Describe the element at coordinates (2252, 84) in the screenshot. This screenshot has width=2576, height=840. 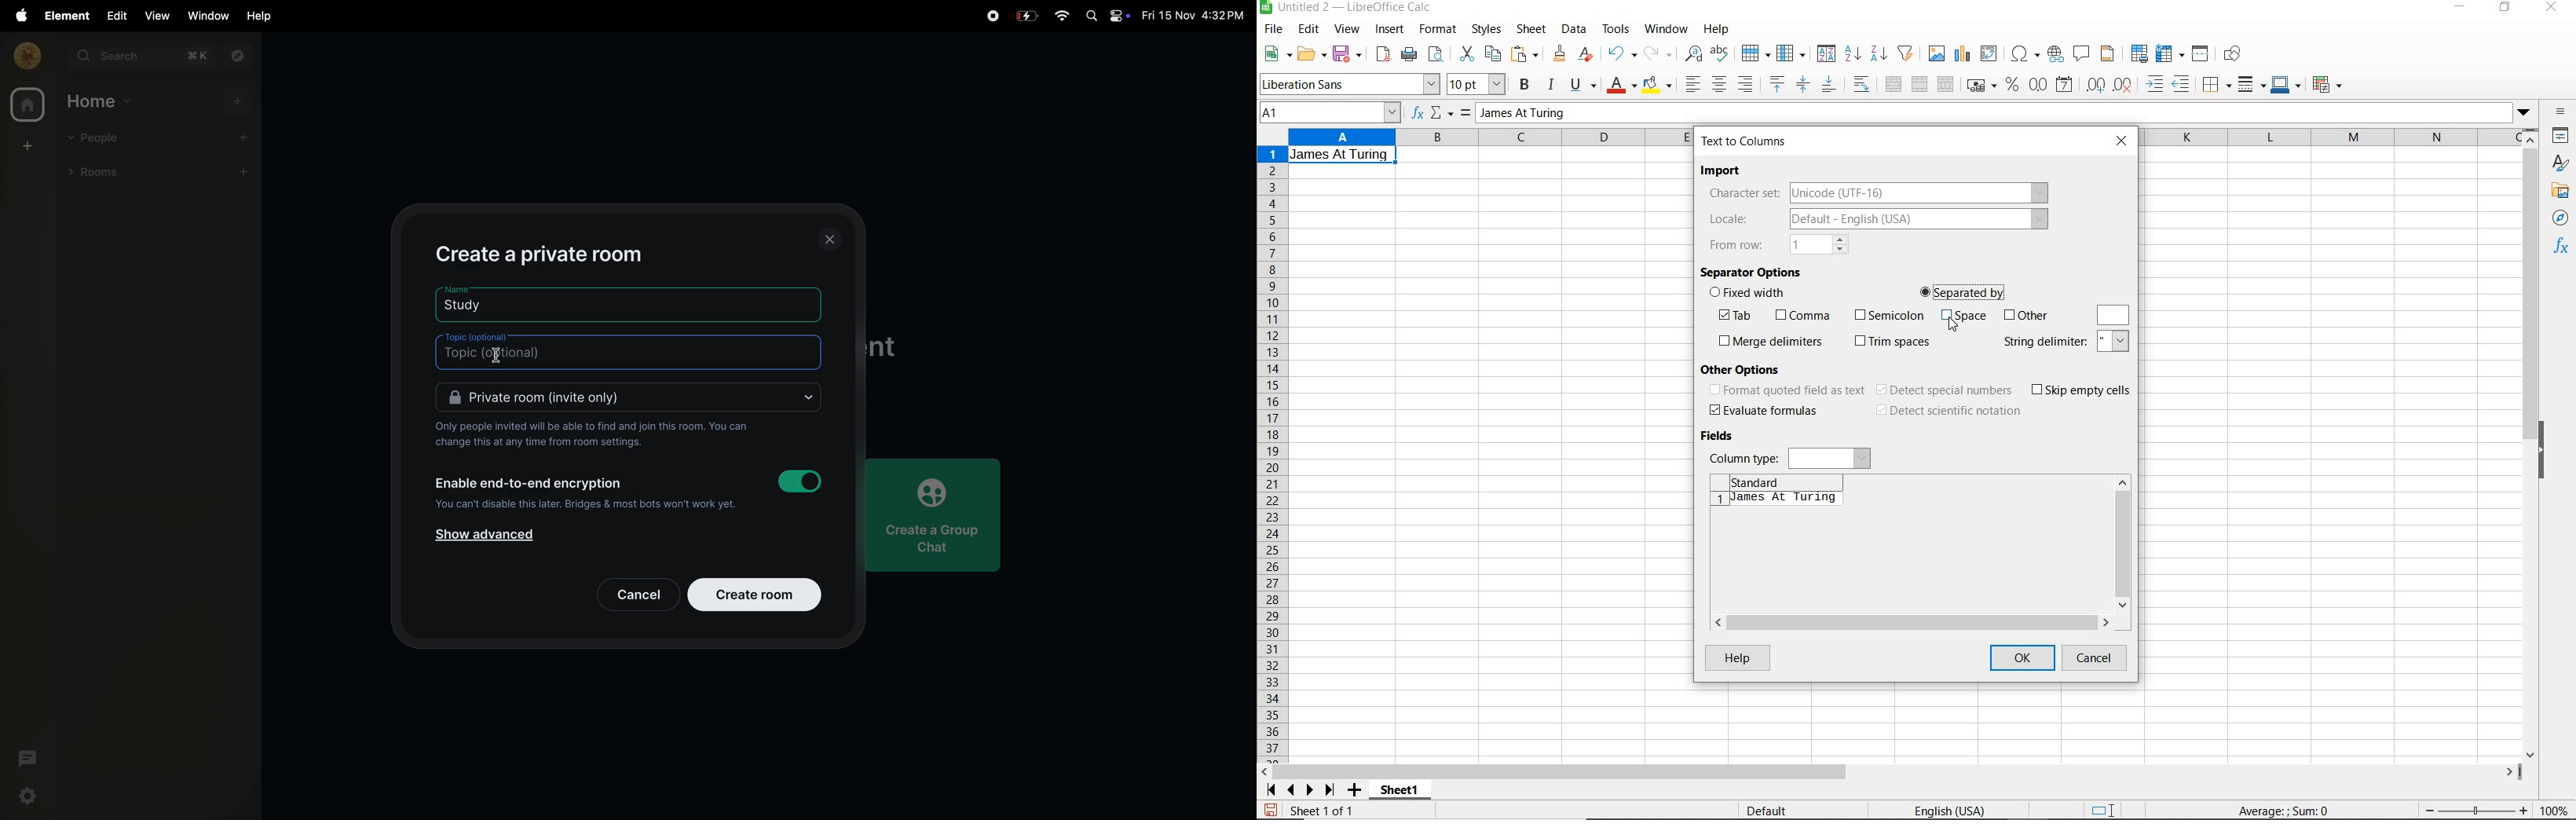
I see `border style` at that location.